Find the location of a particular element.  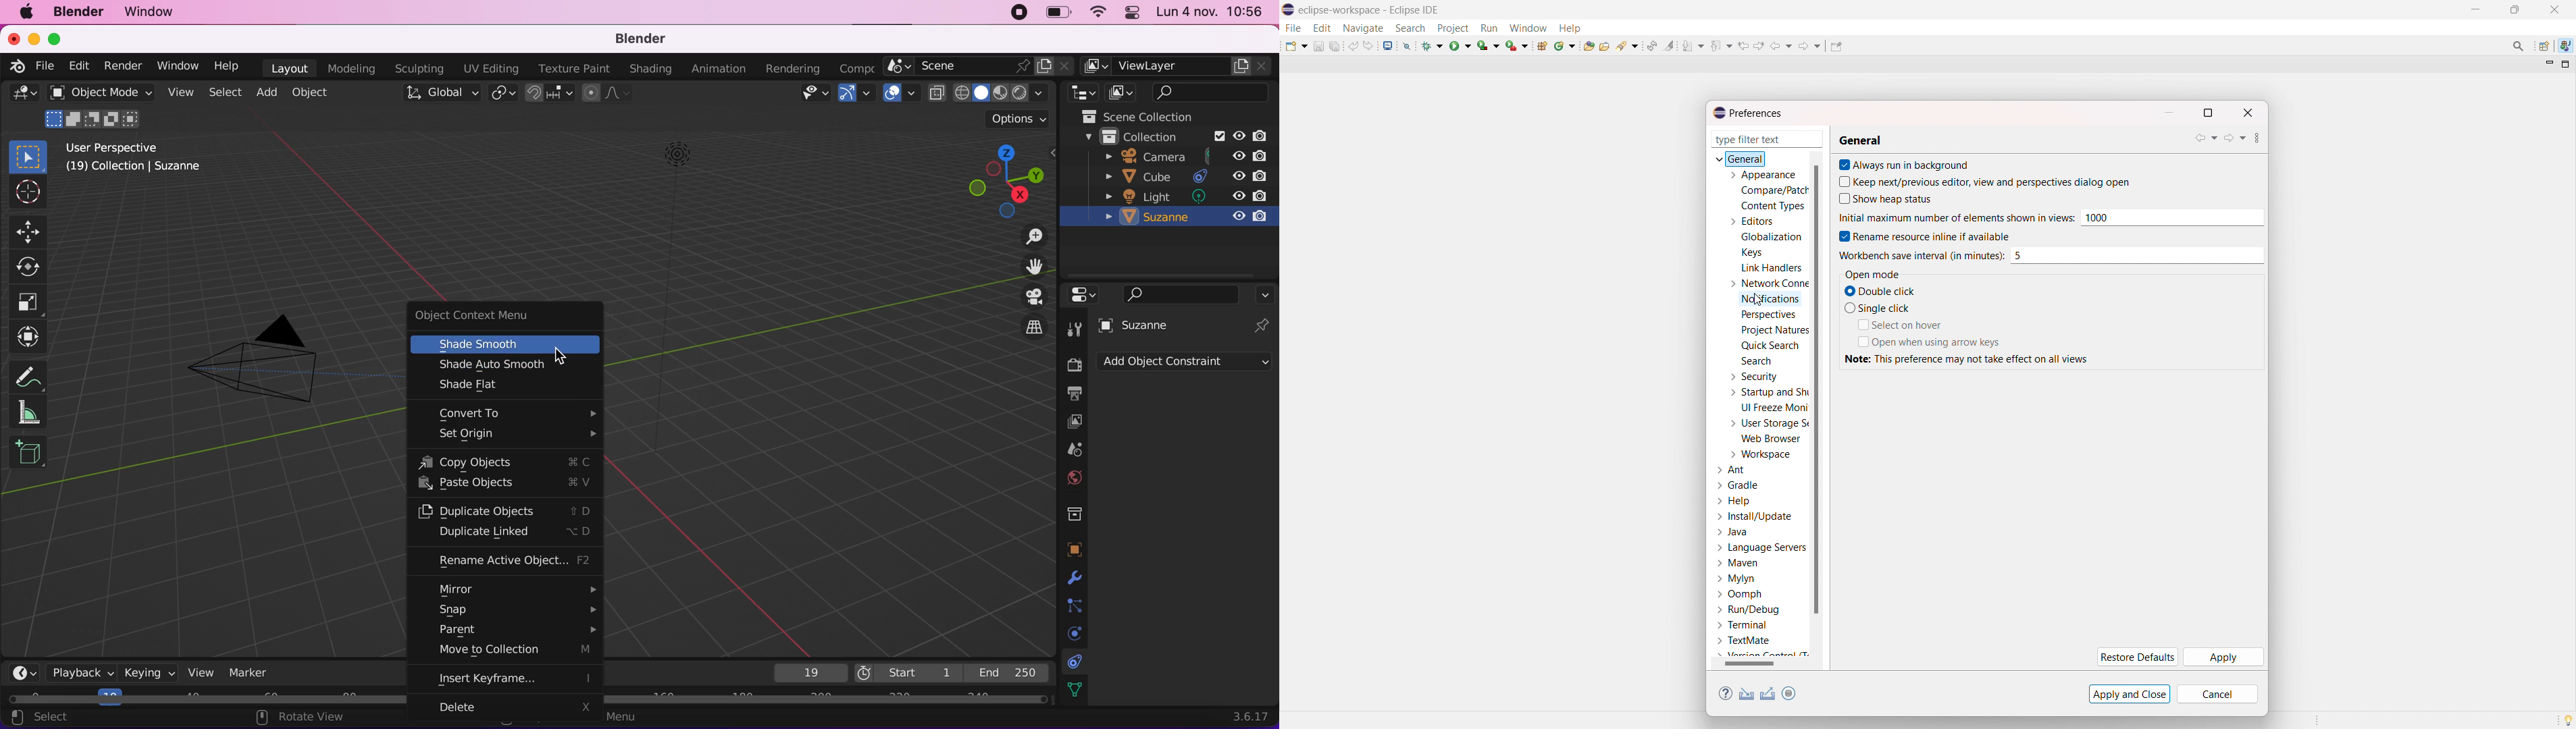

search is located at coordinates (1212, 93).